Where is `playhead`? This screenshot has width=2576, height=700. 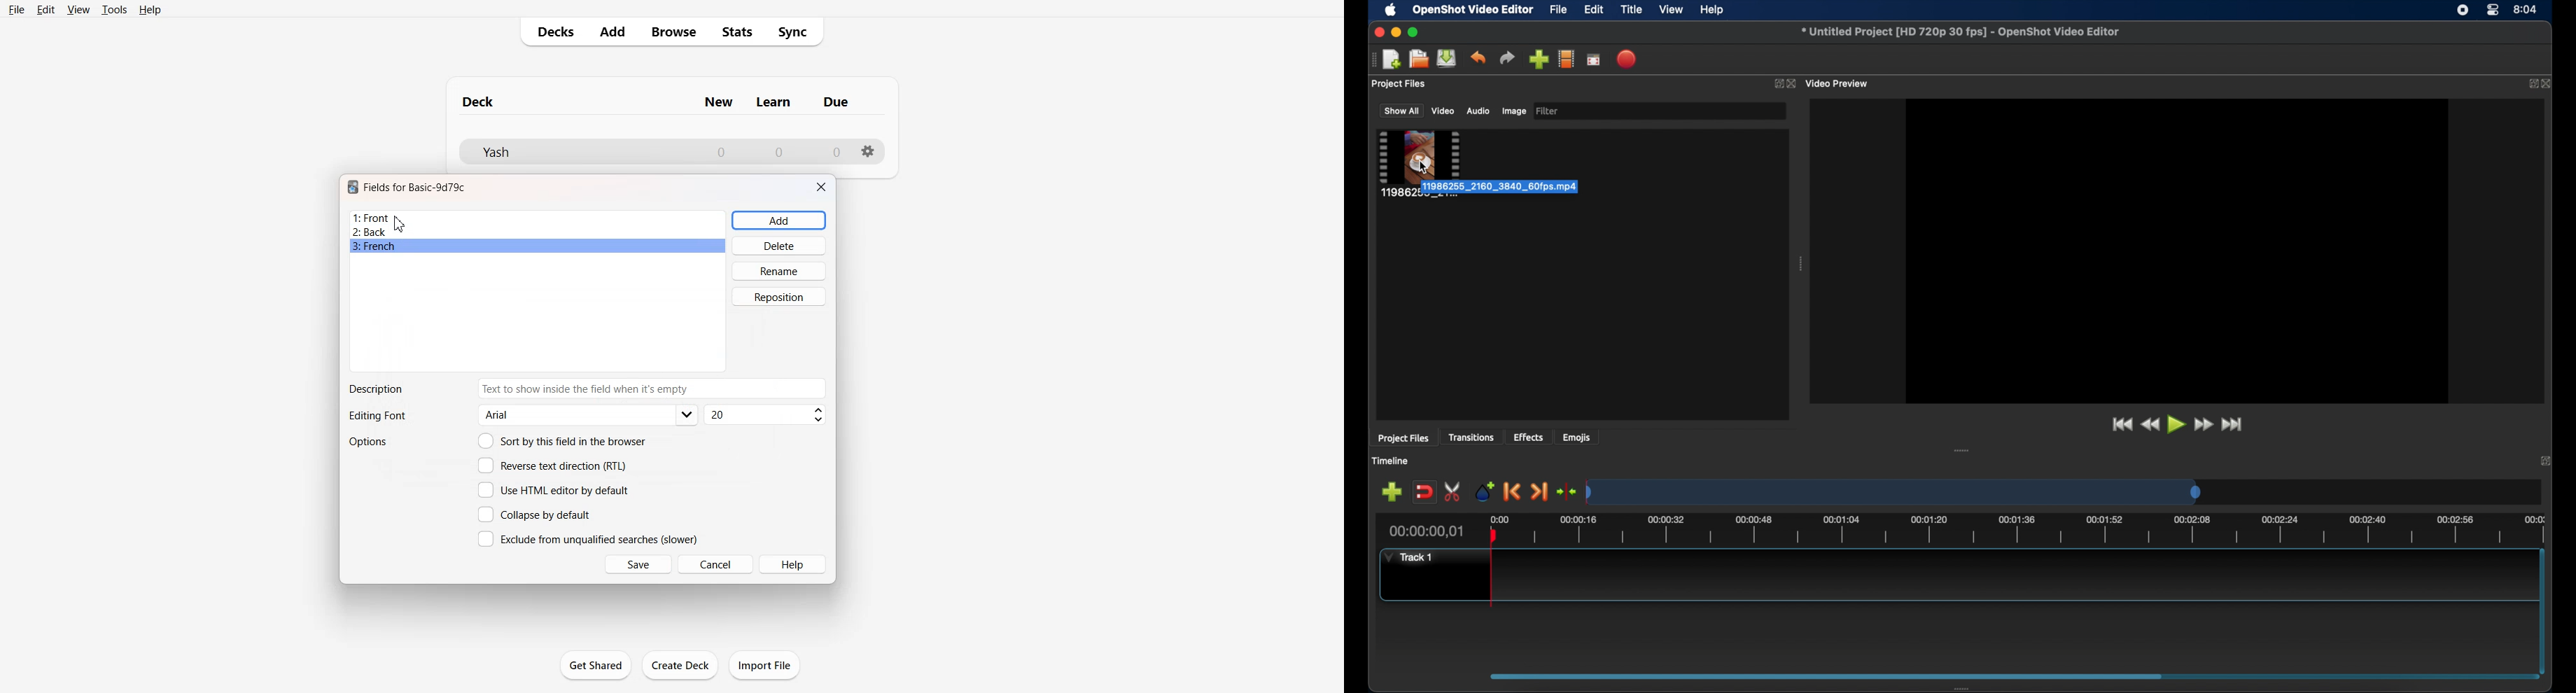 playhead is located at coordinates (1492, 571).